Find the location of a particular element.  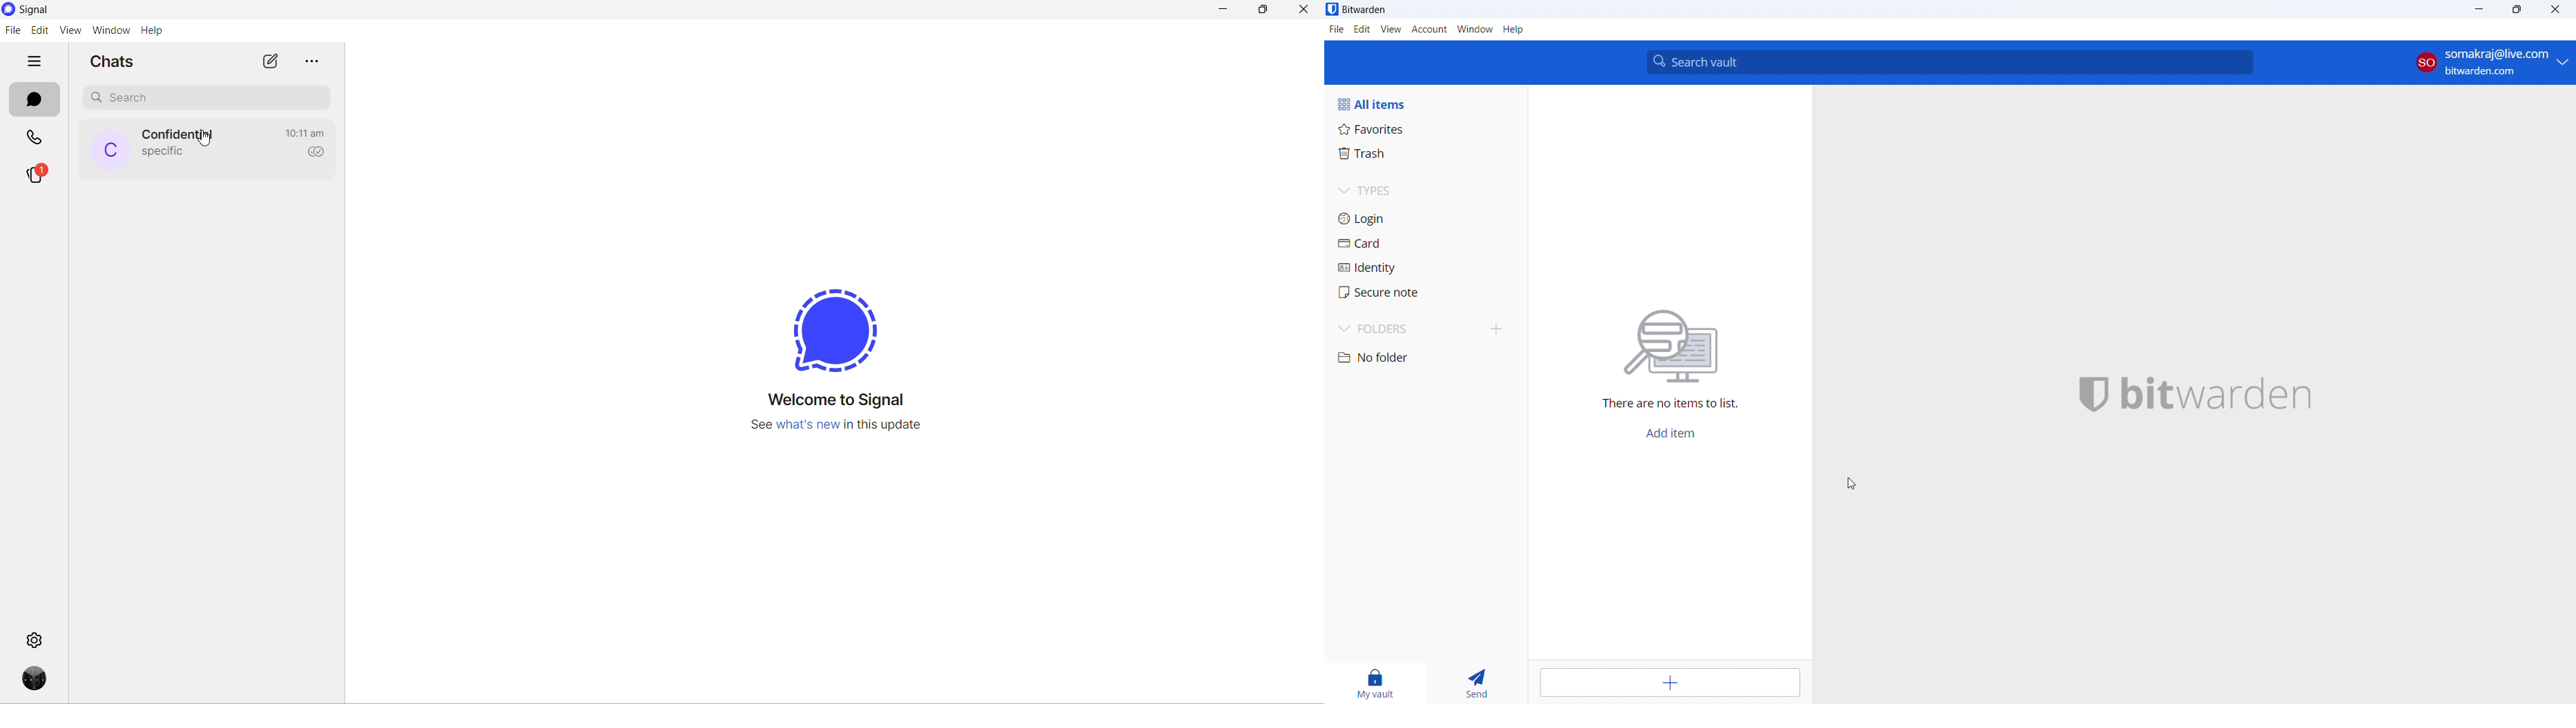

trash is located at coordinates (1424, 153).